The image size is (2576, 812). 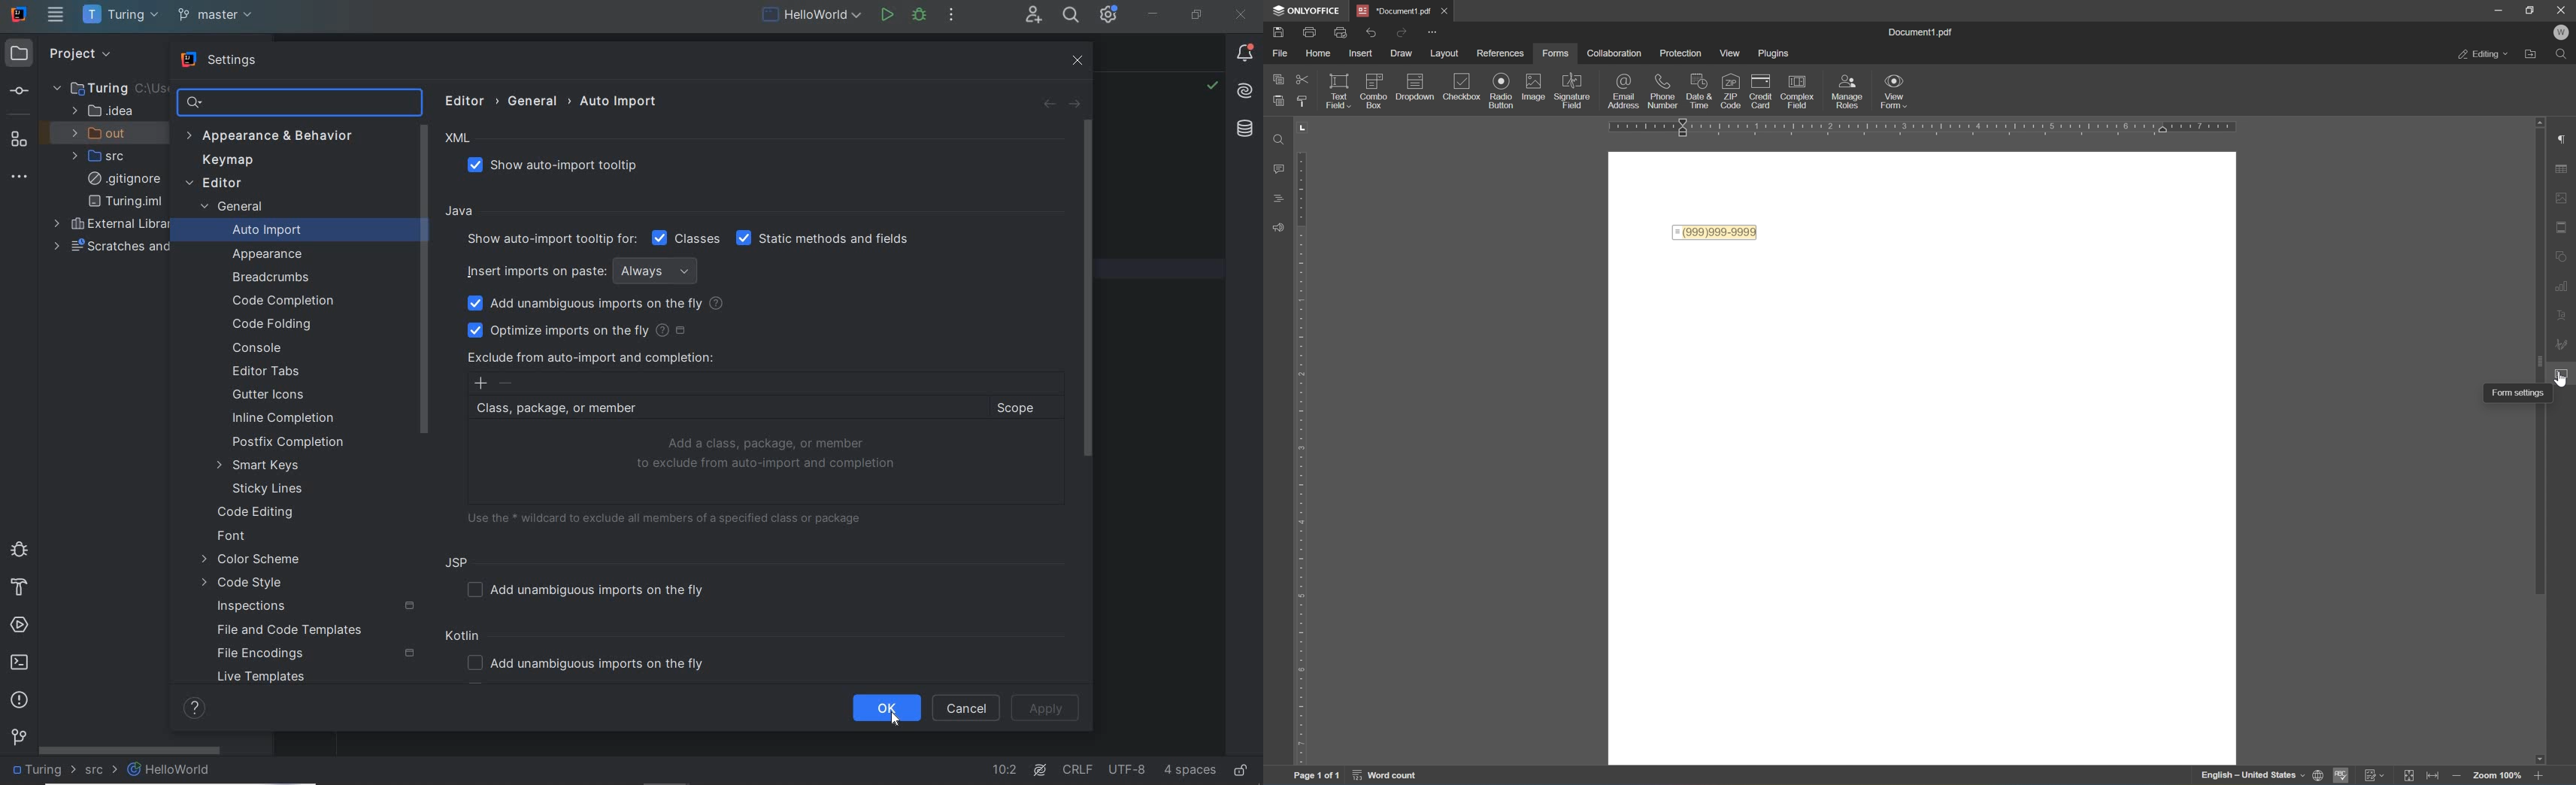 I want to click on APPEARANCE & BEHAVIOR, so click(x=277, y=137).